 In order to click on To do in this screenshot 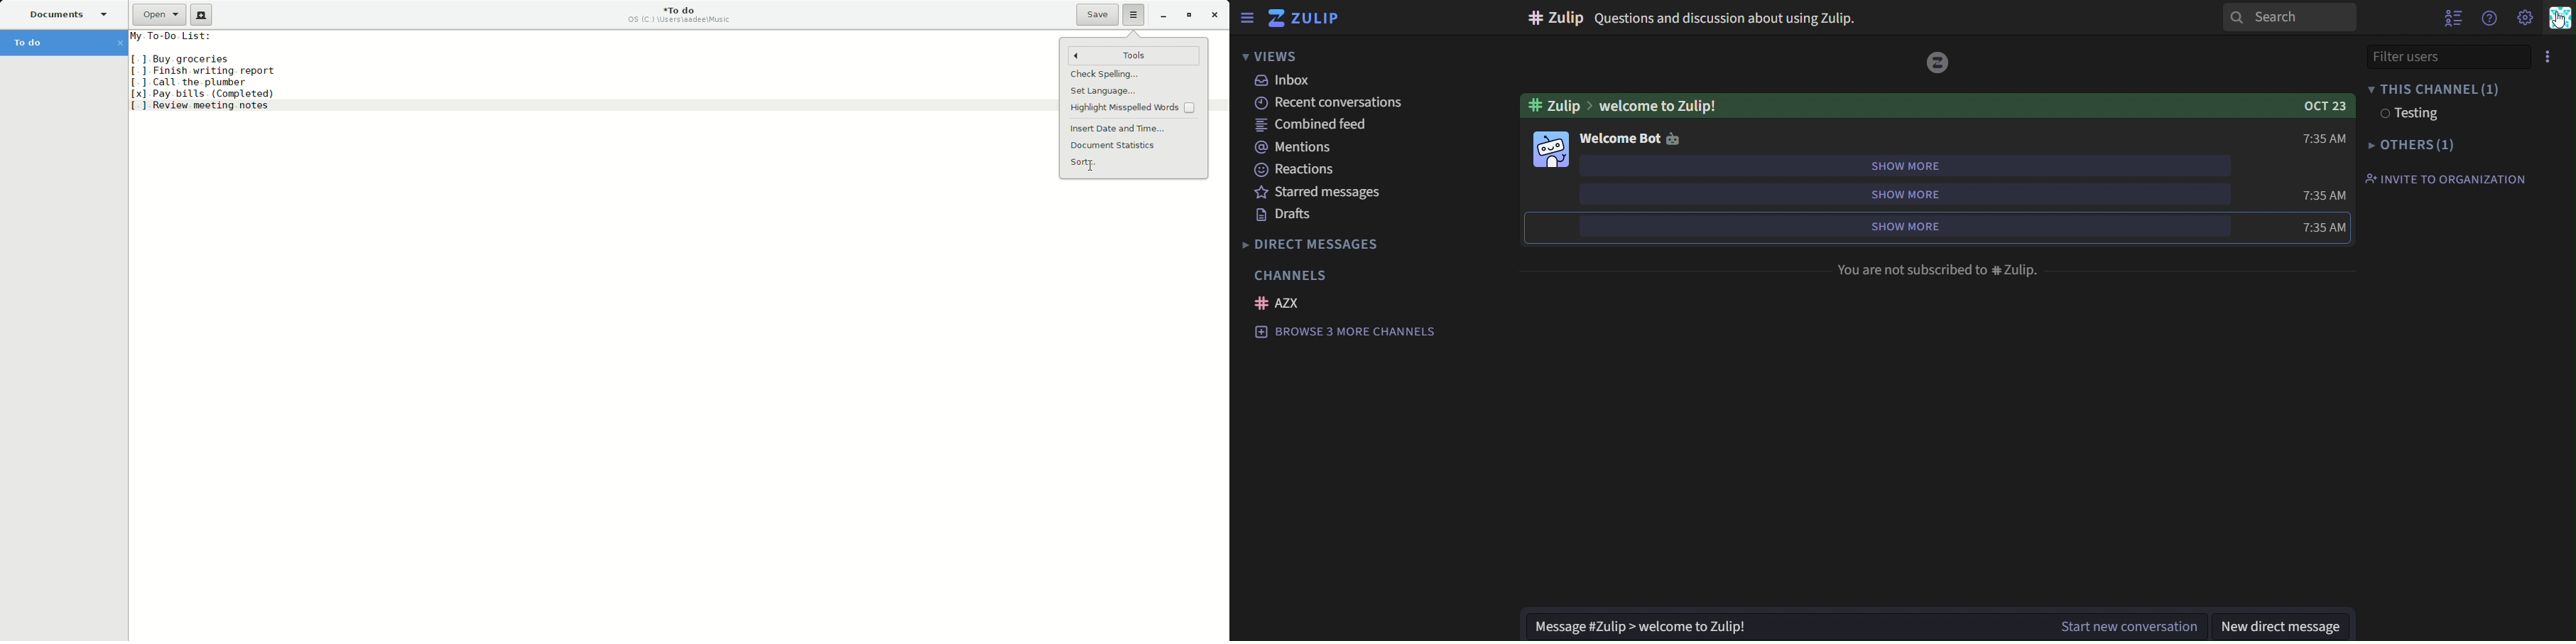, I will do `click(68, 43)`.